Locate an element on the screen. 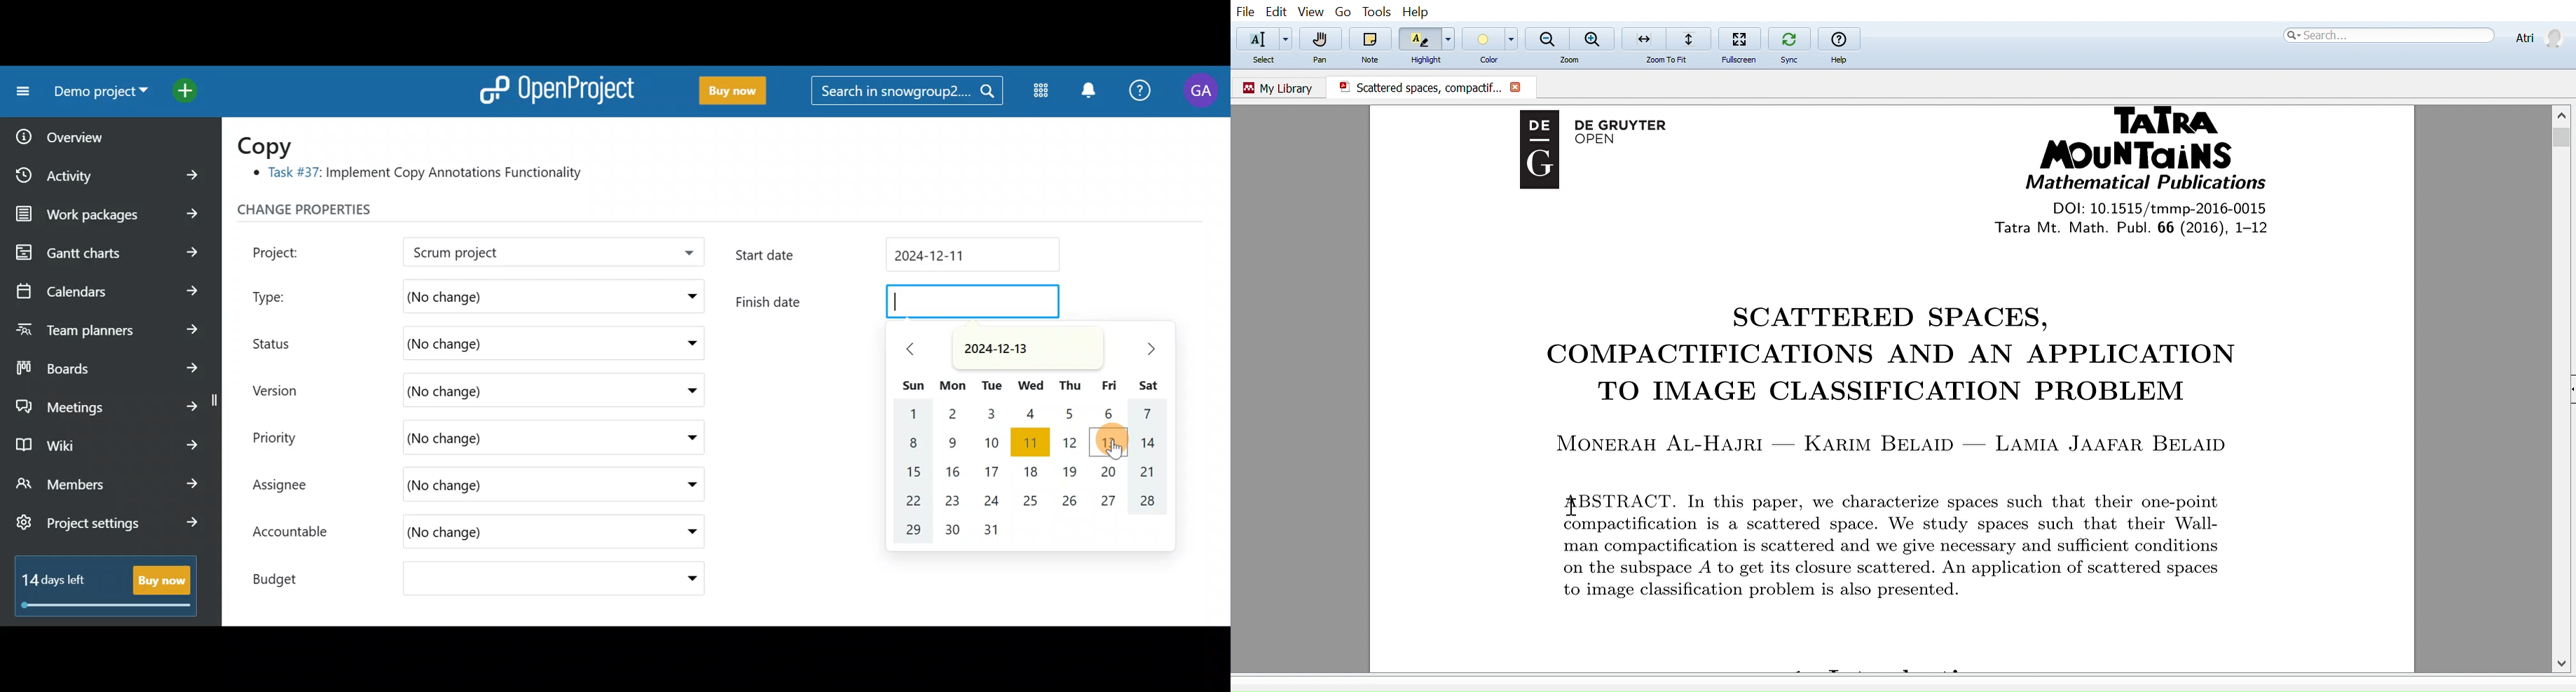  Team planners is located at coordinates (104, 325).